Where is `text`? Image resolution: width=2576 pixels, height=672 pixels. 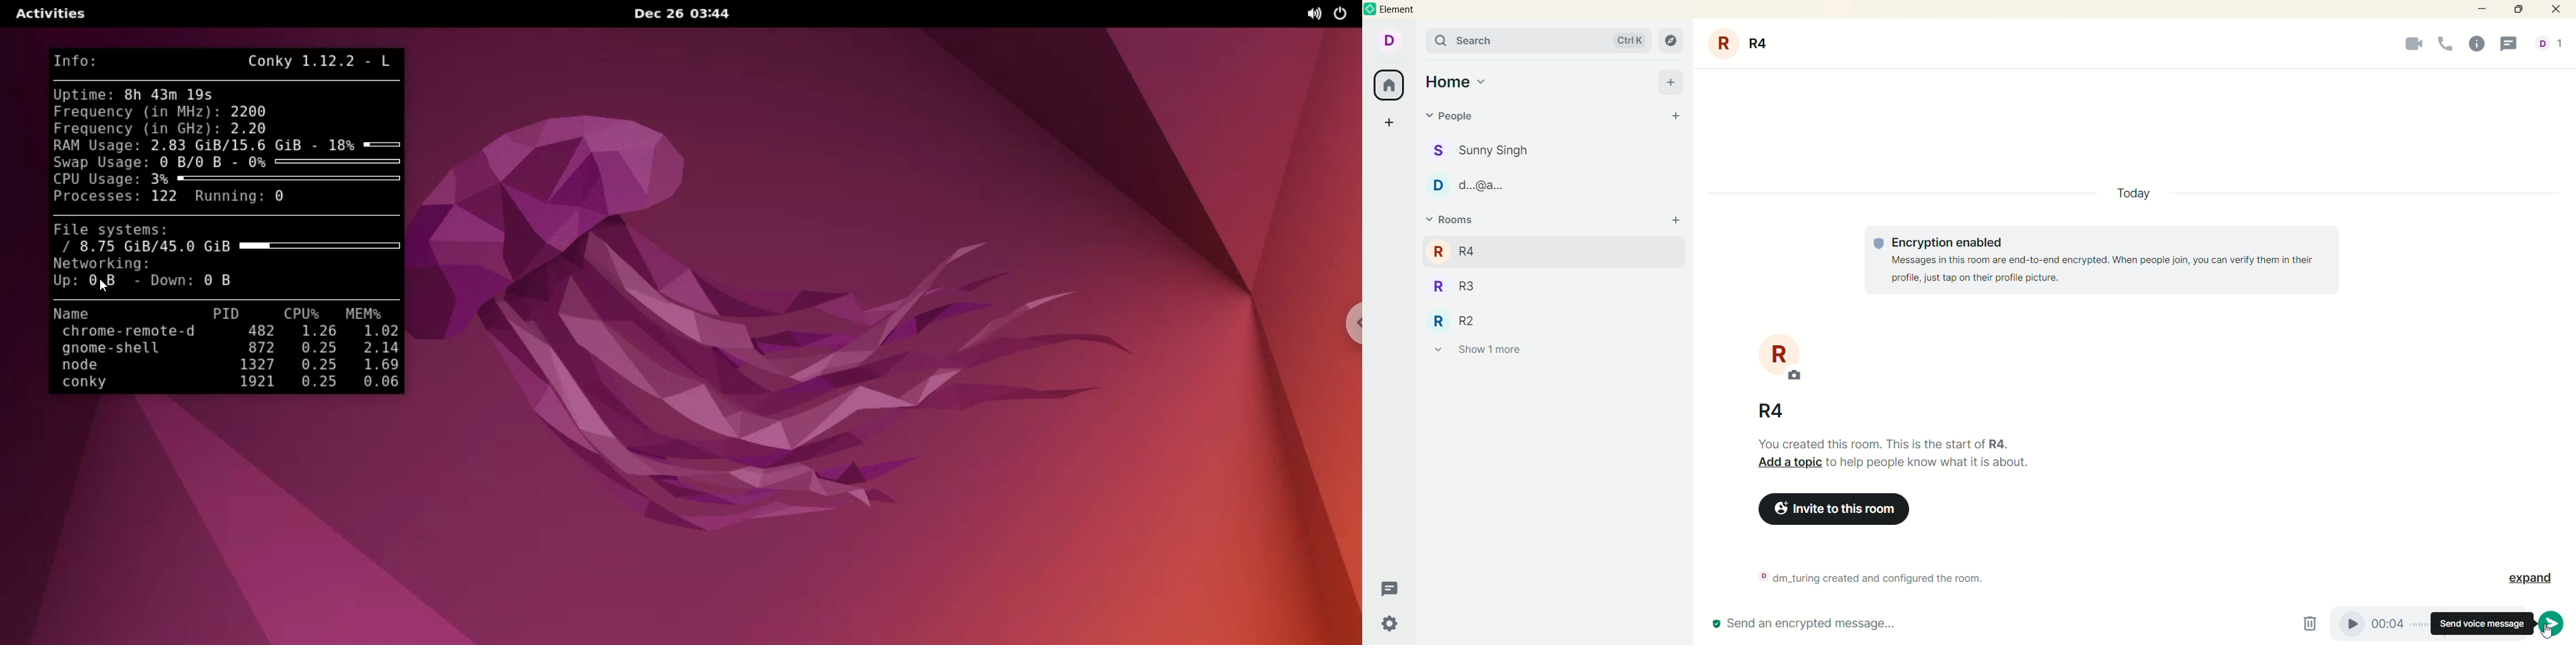 text is located at coordinates (2103, 261).